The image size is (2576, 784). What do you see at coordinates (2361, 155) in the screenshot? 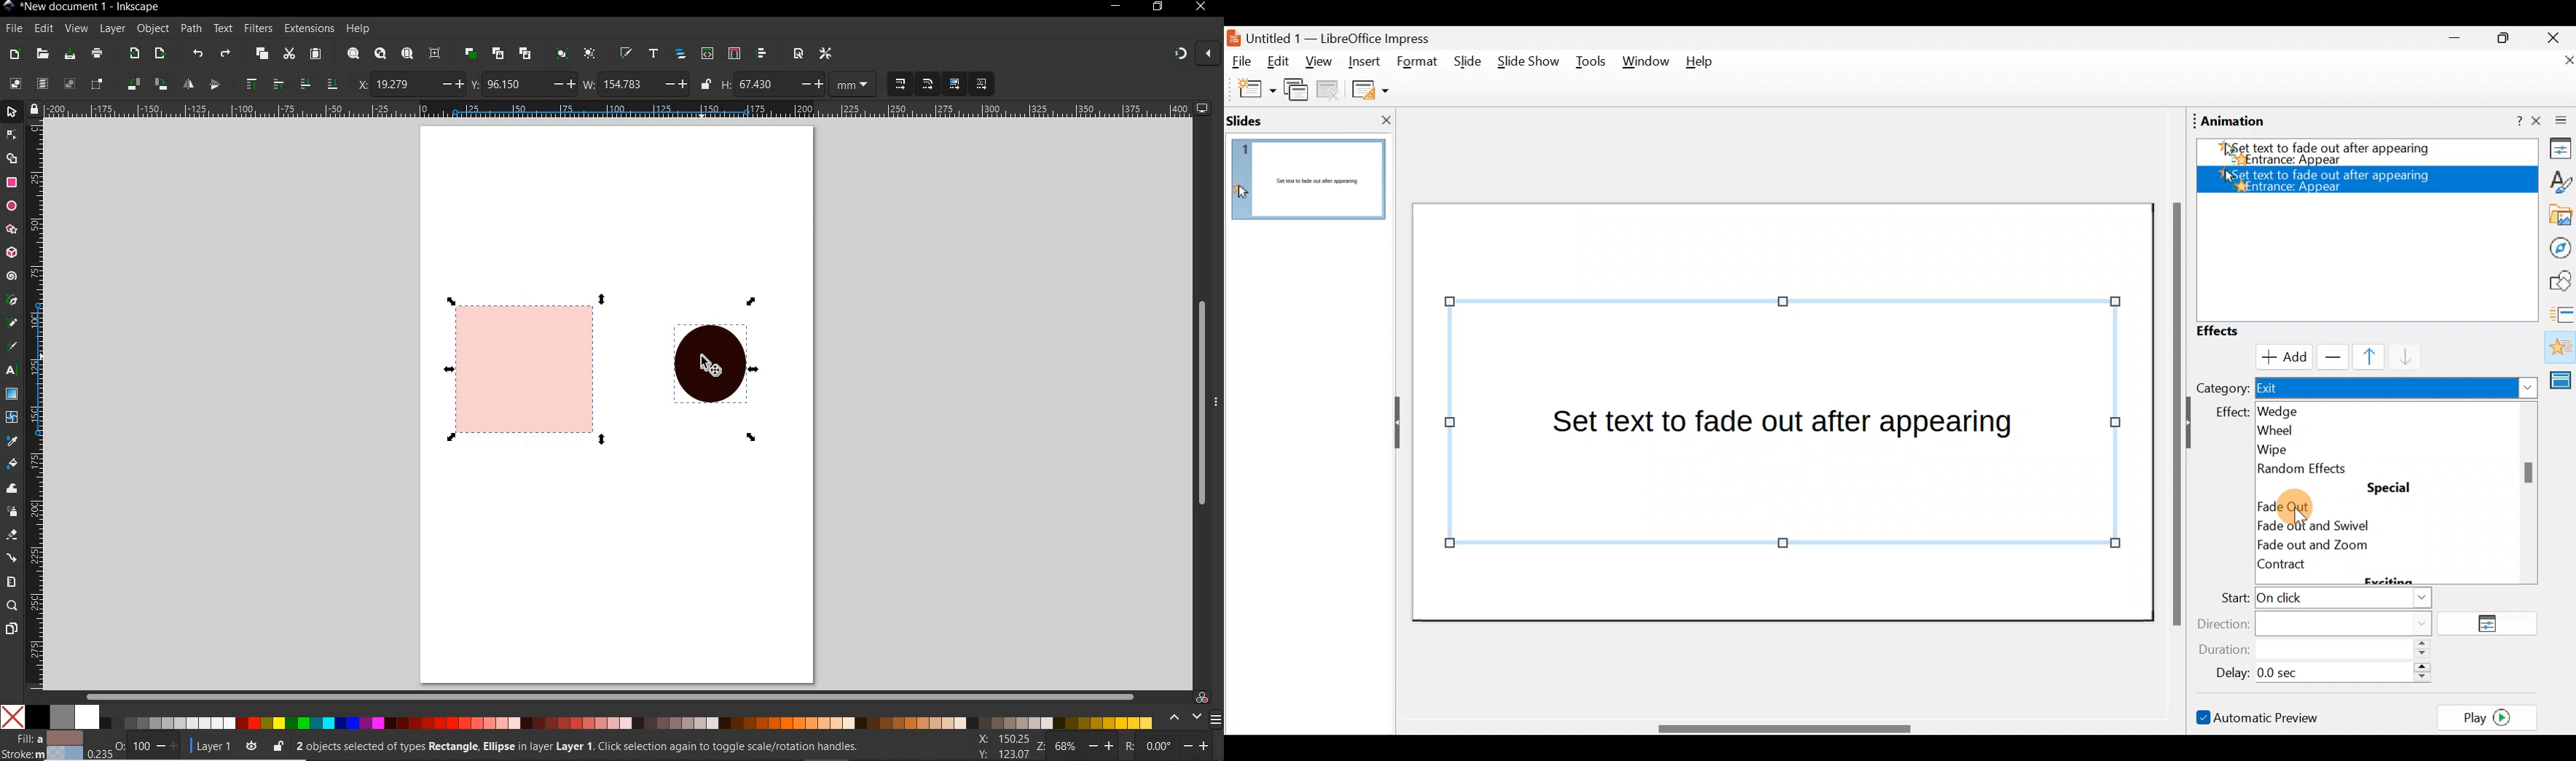
I see `Appear effect added` at bounding box center [2361, 155].